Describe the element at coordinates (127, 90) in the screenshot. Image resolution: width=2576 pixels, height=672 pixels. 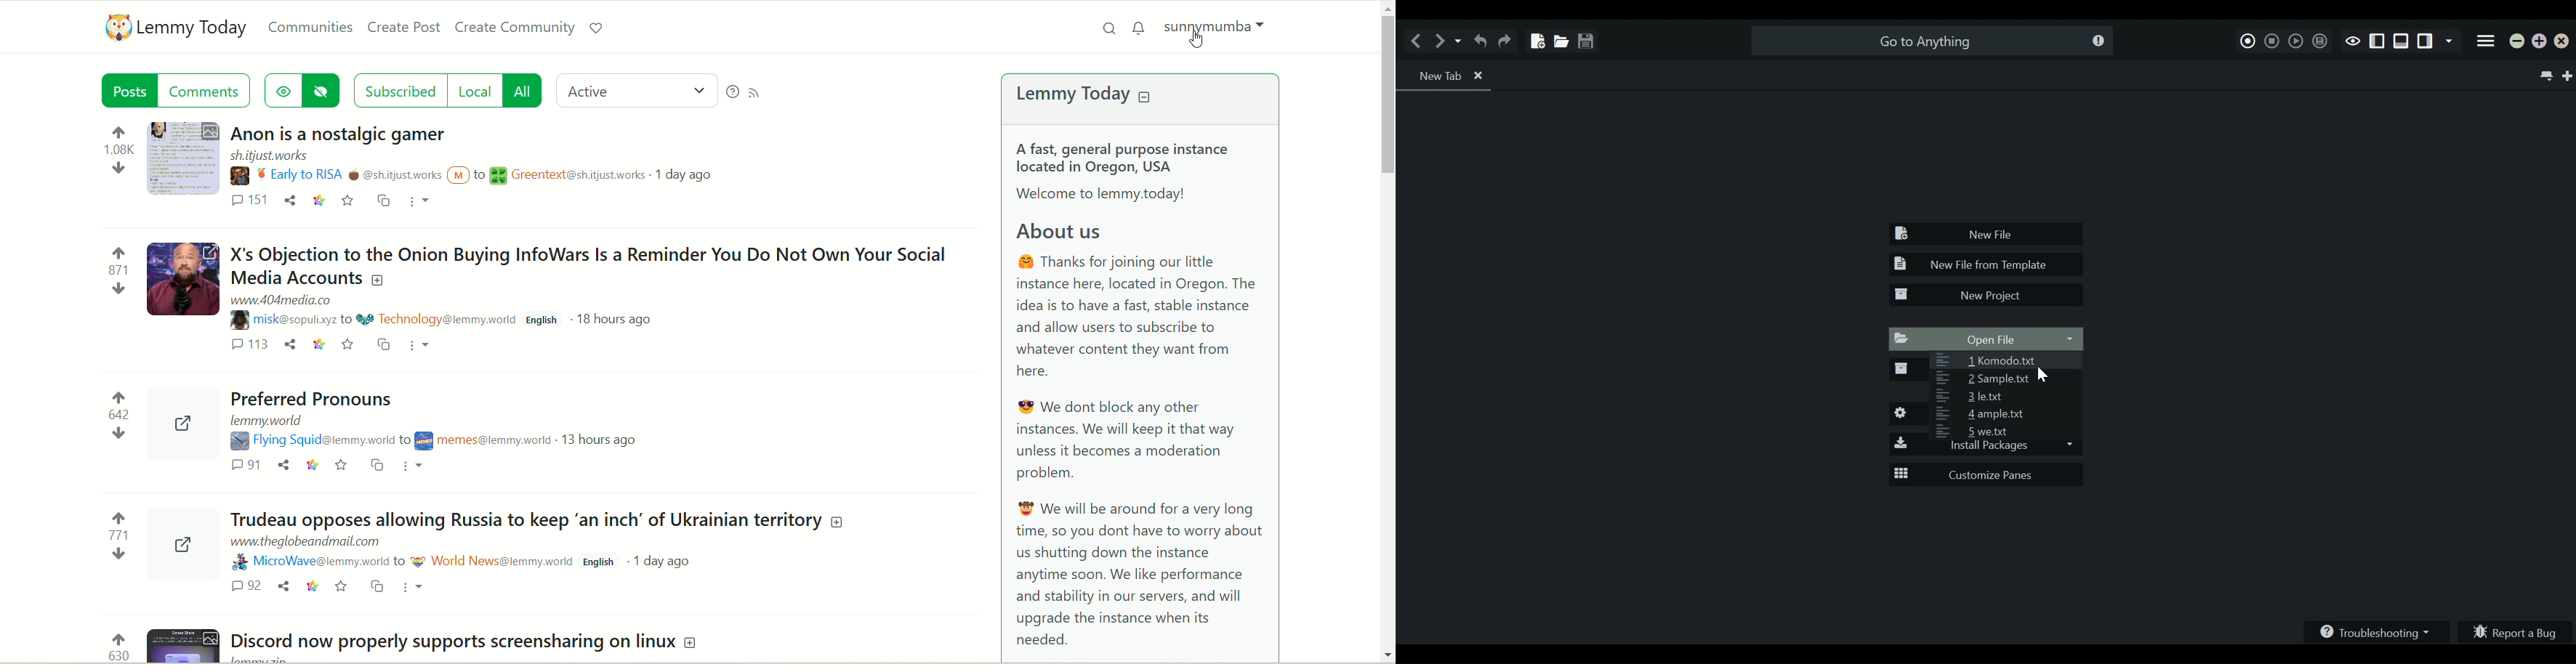
I see `posts` at that location.